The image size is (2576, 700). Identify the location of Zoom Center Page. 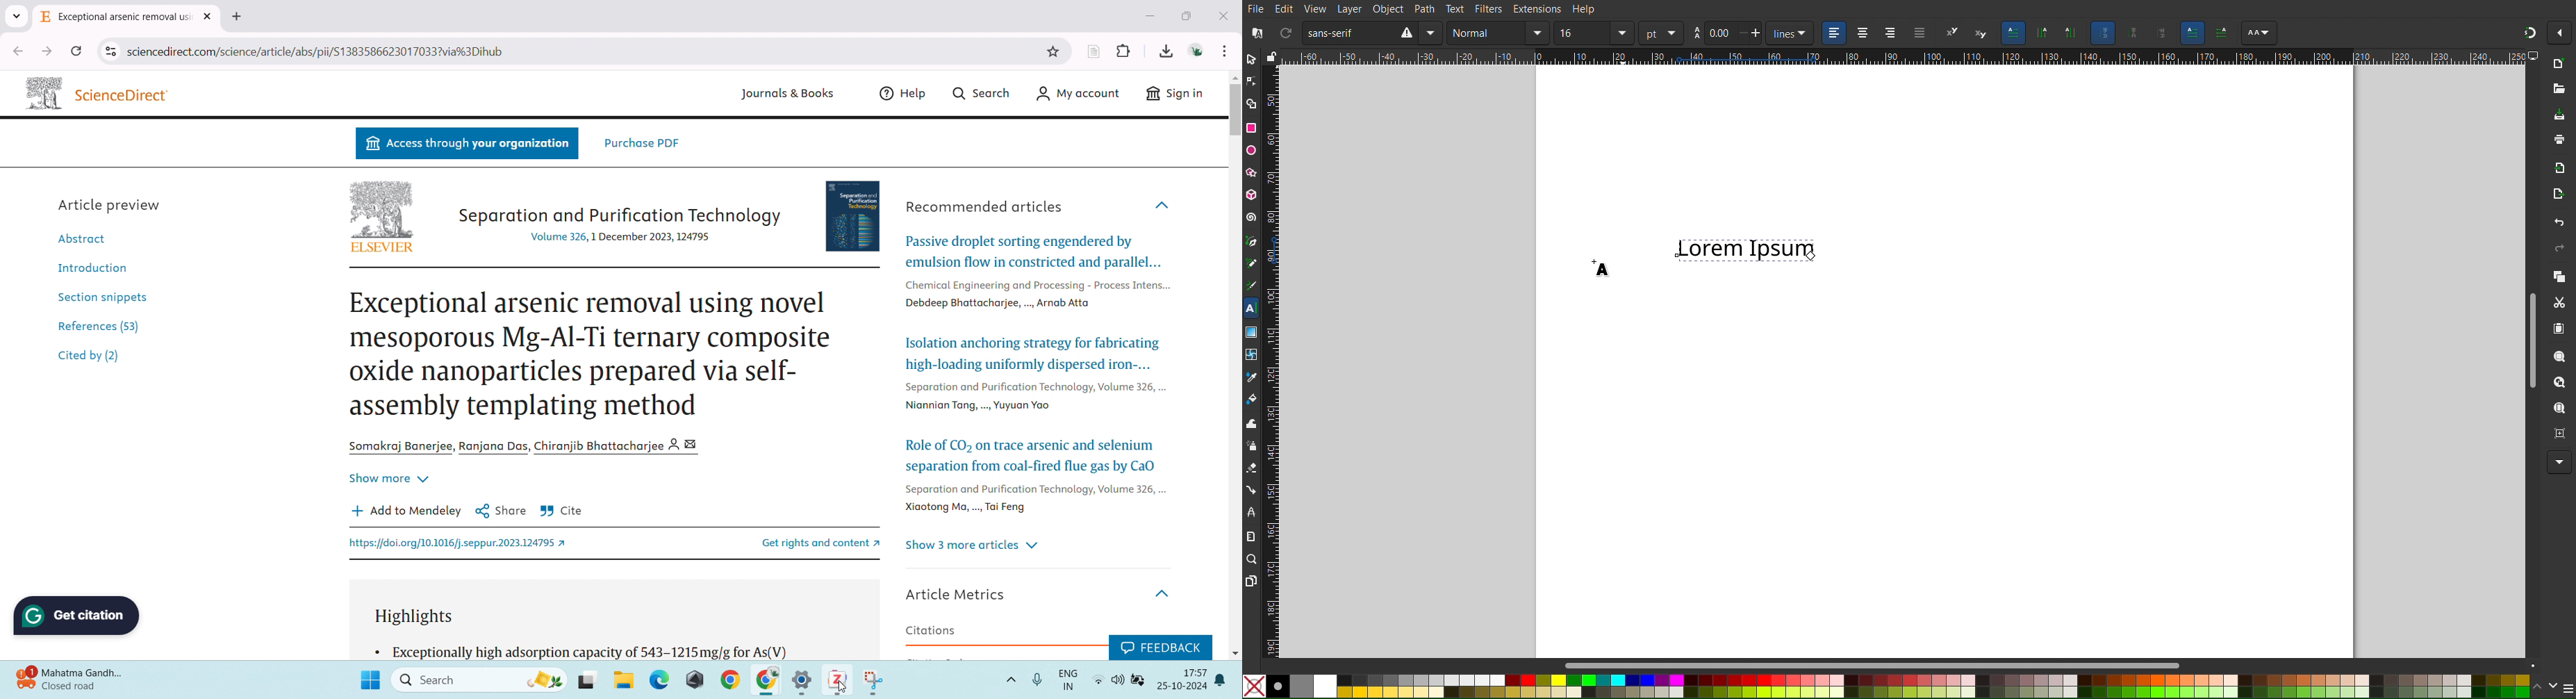
(2557, 431).